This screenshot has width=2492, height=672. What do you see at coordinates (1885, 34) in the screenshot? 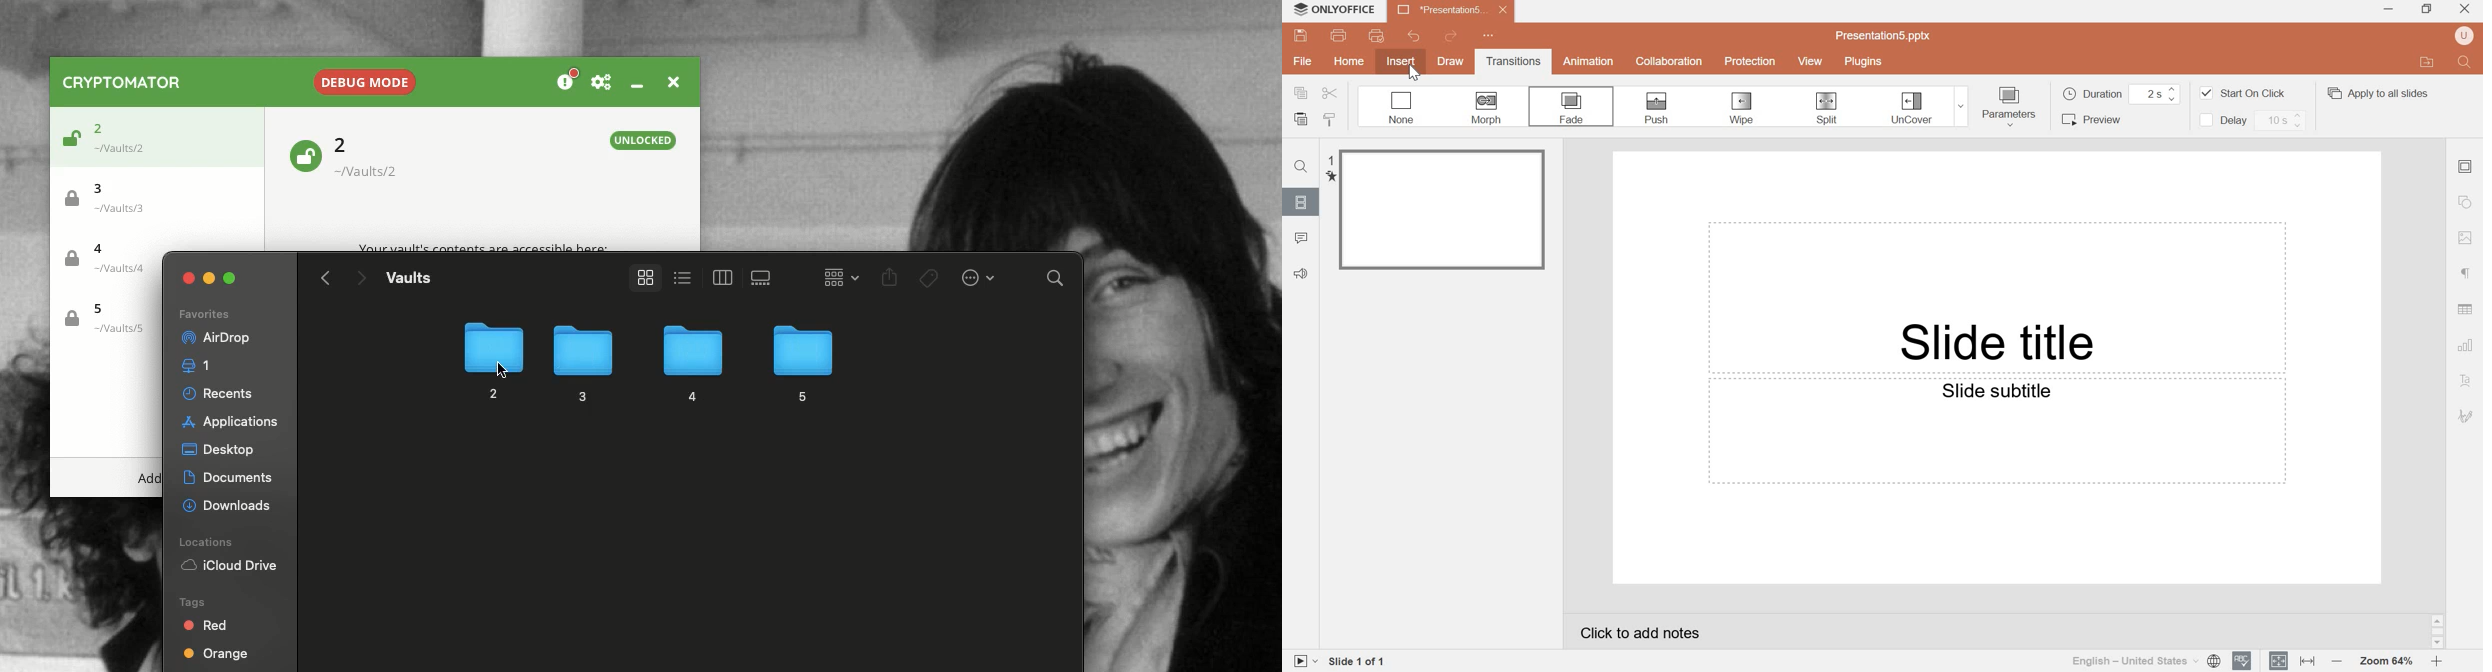
I see `Presentation5.pptx` at bounding box center [1885, 34].